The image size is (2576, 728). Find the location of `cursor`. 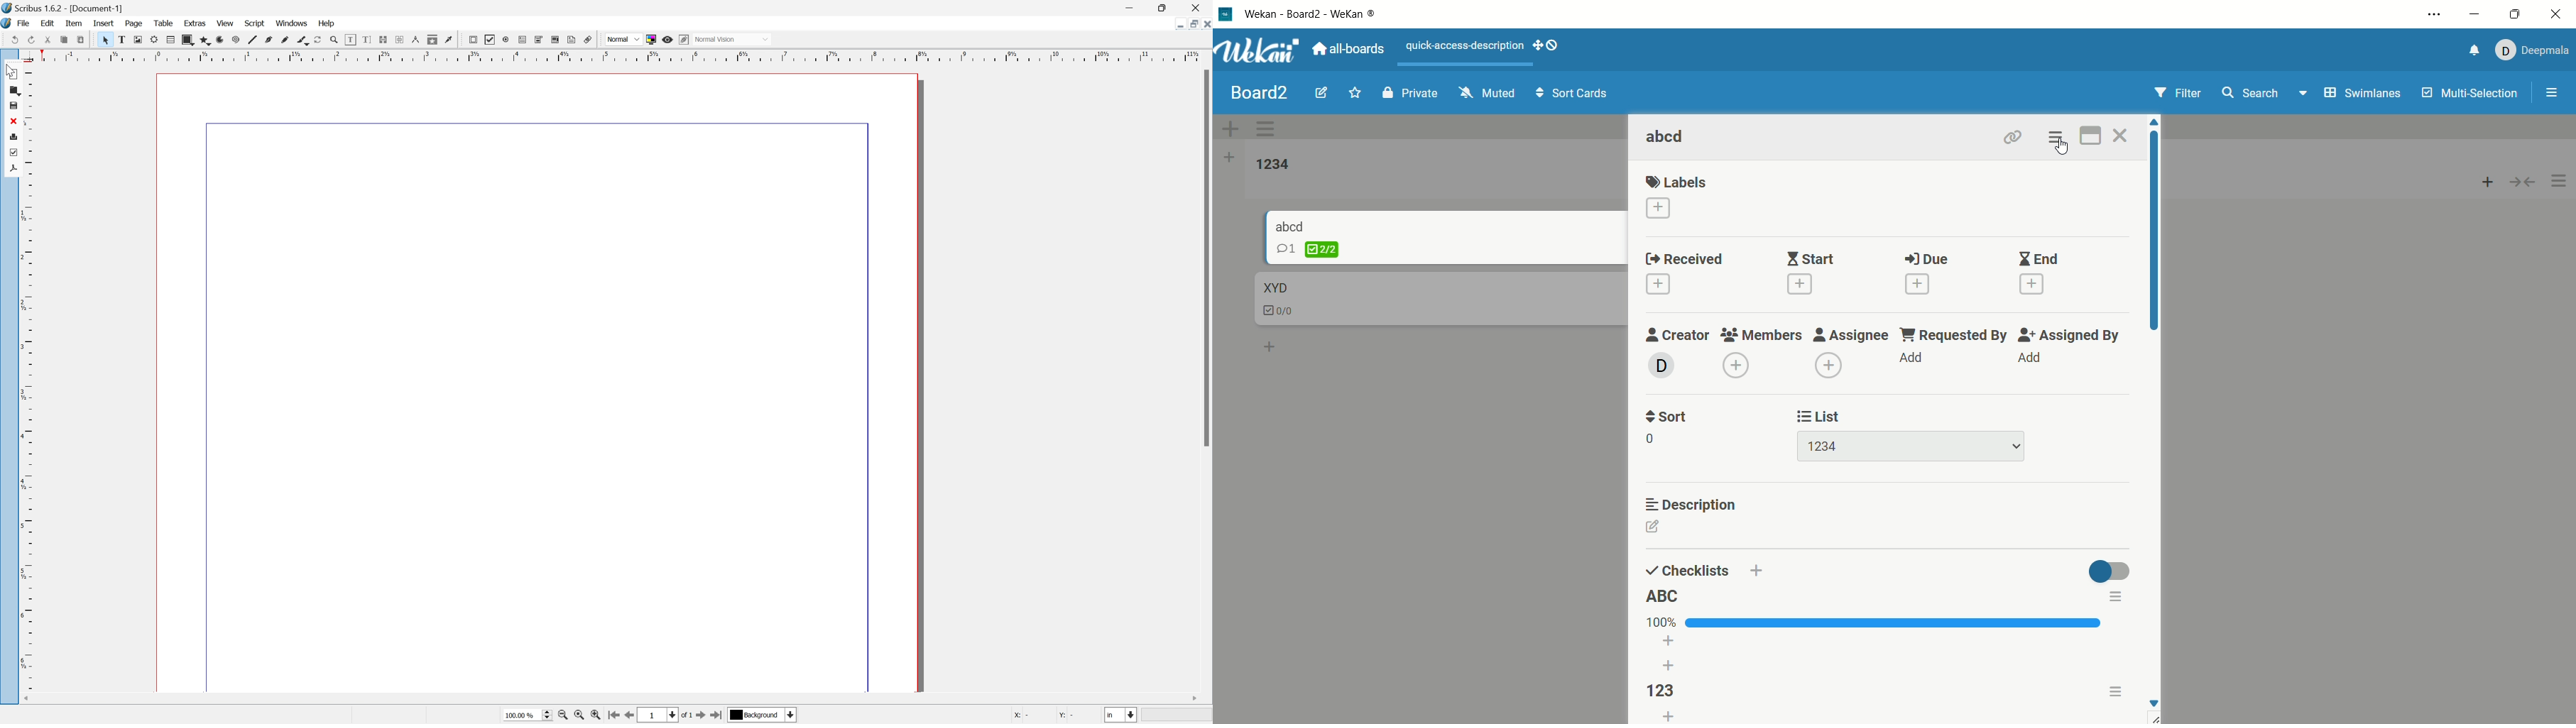

cursor is located at coordinates (2065, 149).